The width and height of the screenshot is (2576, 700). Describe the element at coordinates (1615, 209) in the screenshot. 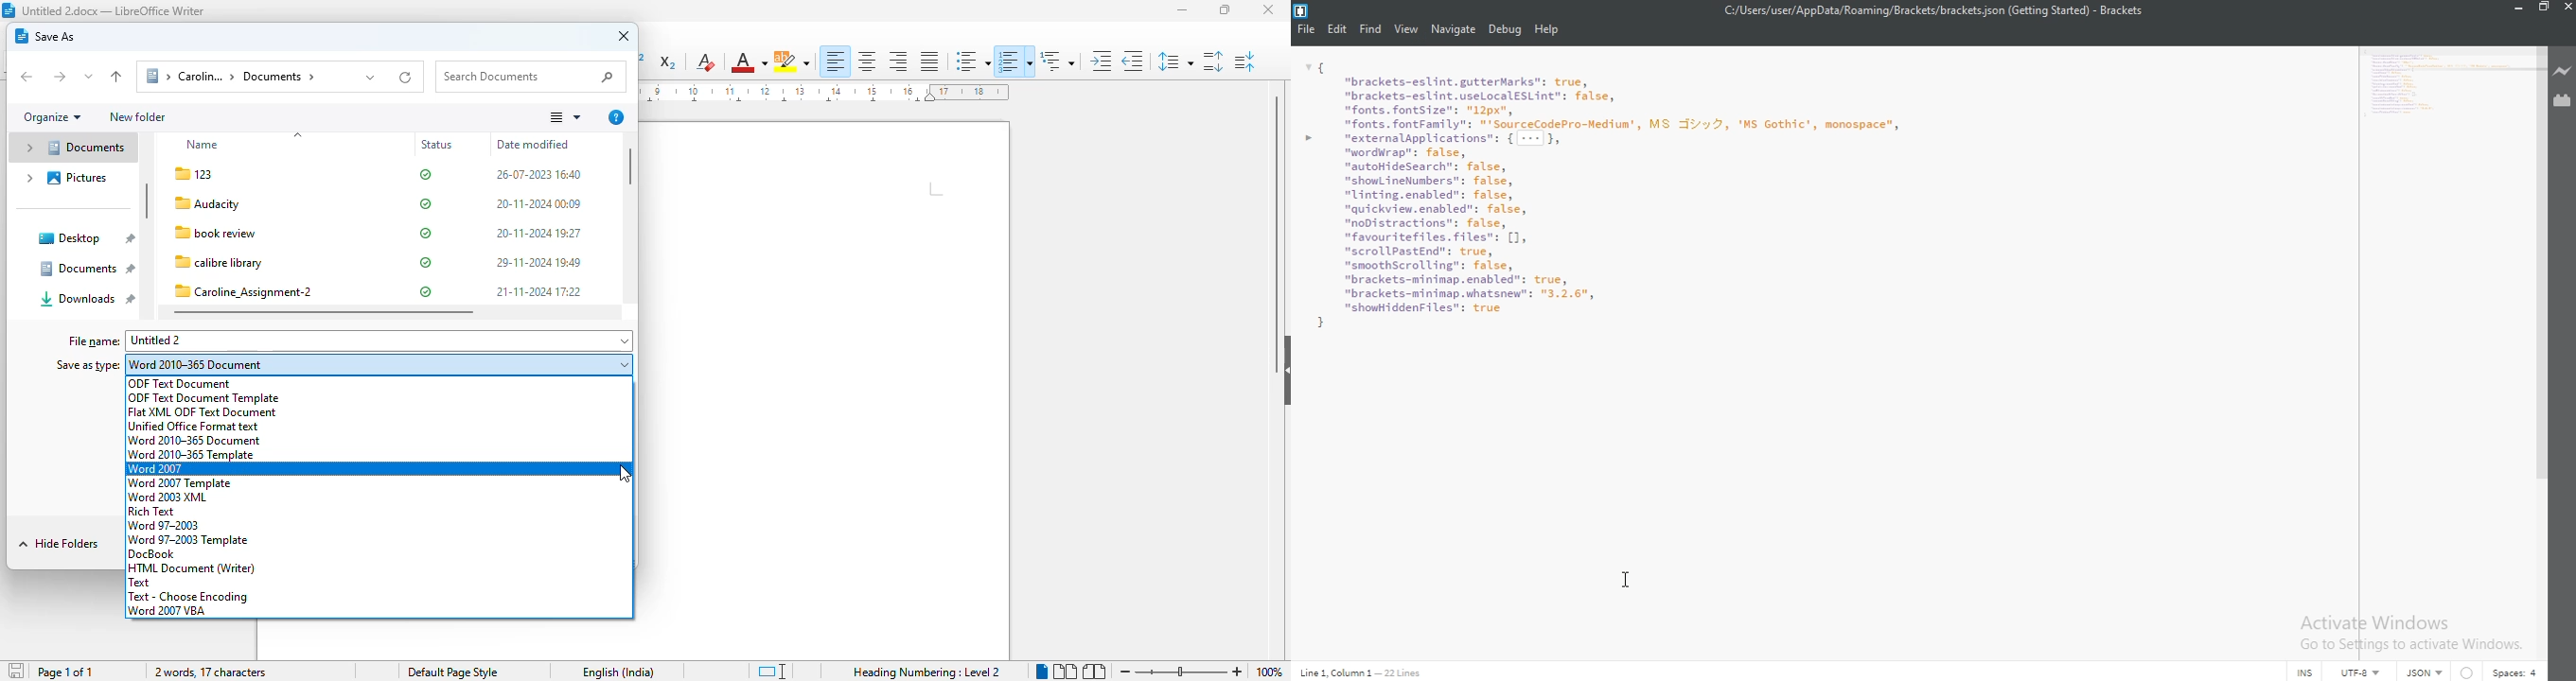

I see `preferences file` at that location.